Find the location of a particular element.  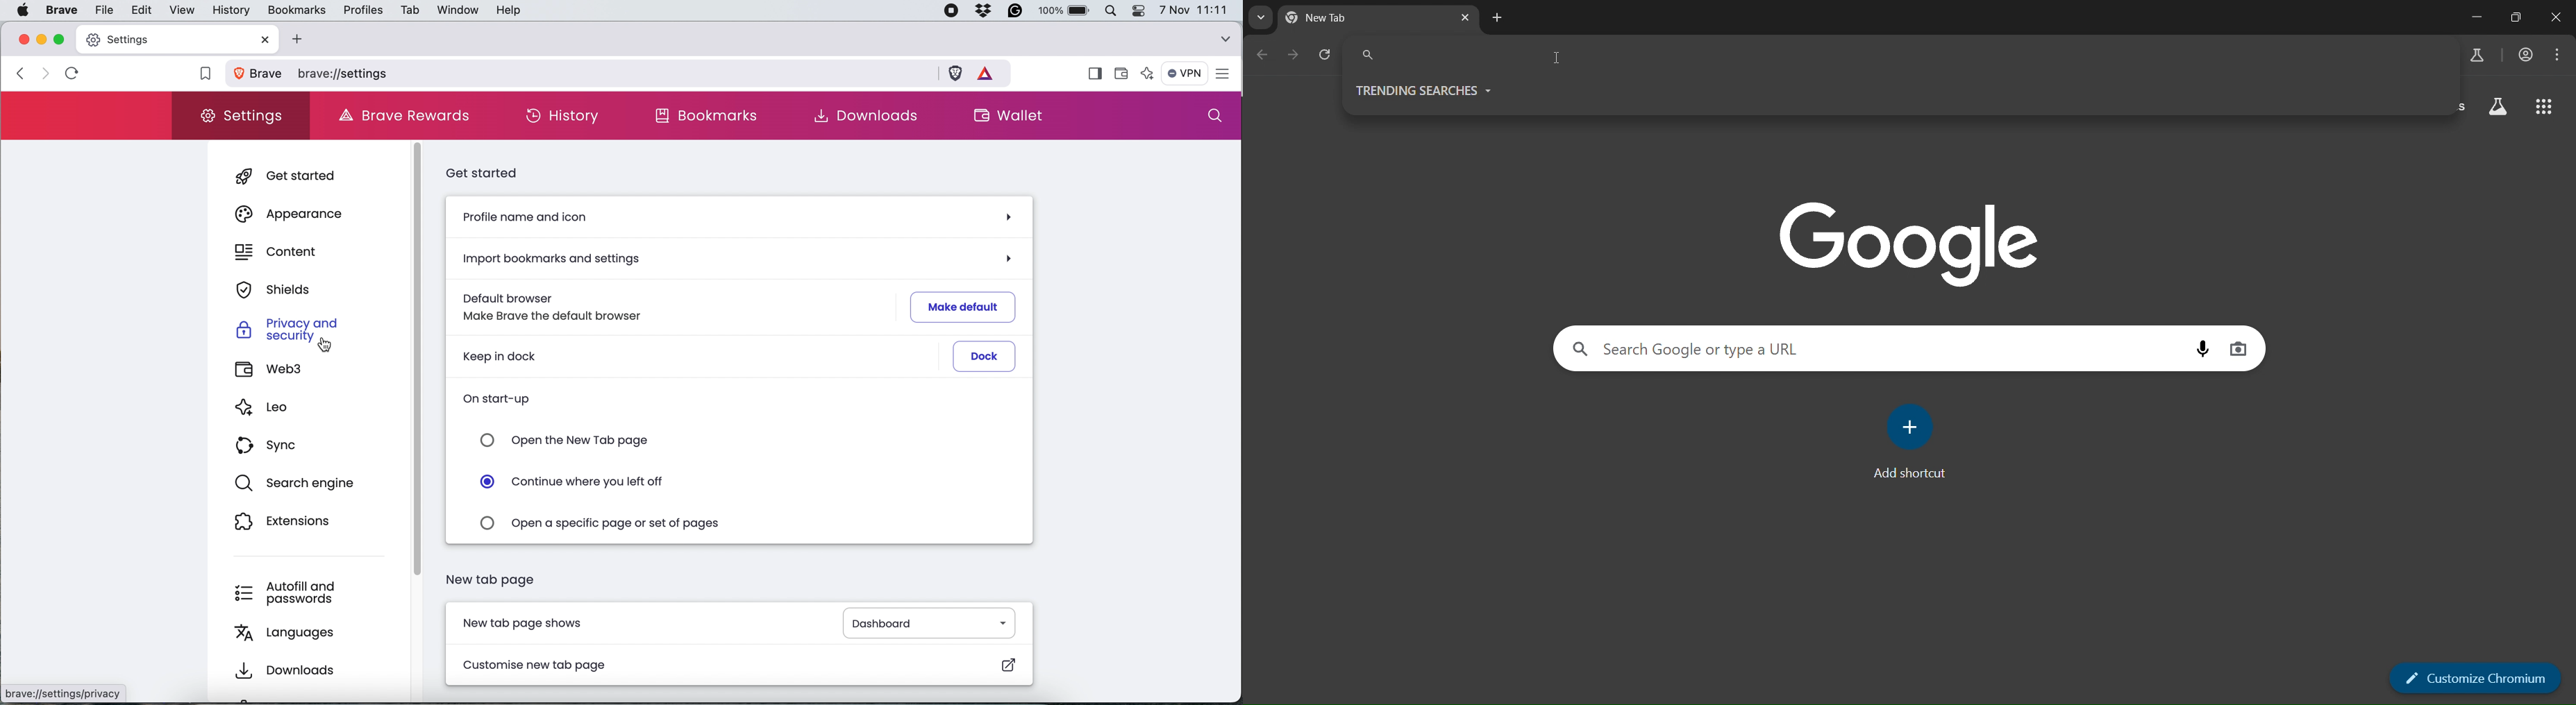

view is located at coordinates (179, 10).